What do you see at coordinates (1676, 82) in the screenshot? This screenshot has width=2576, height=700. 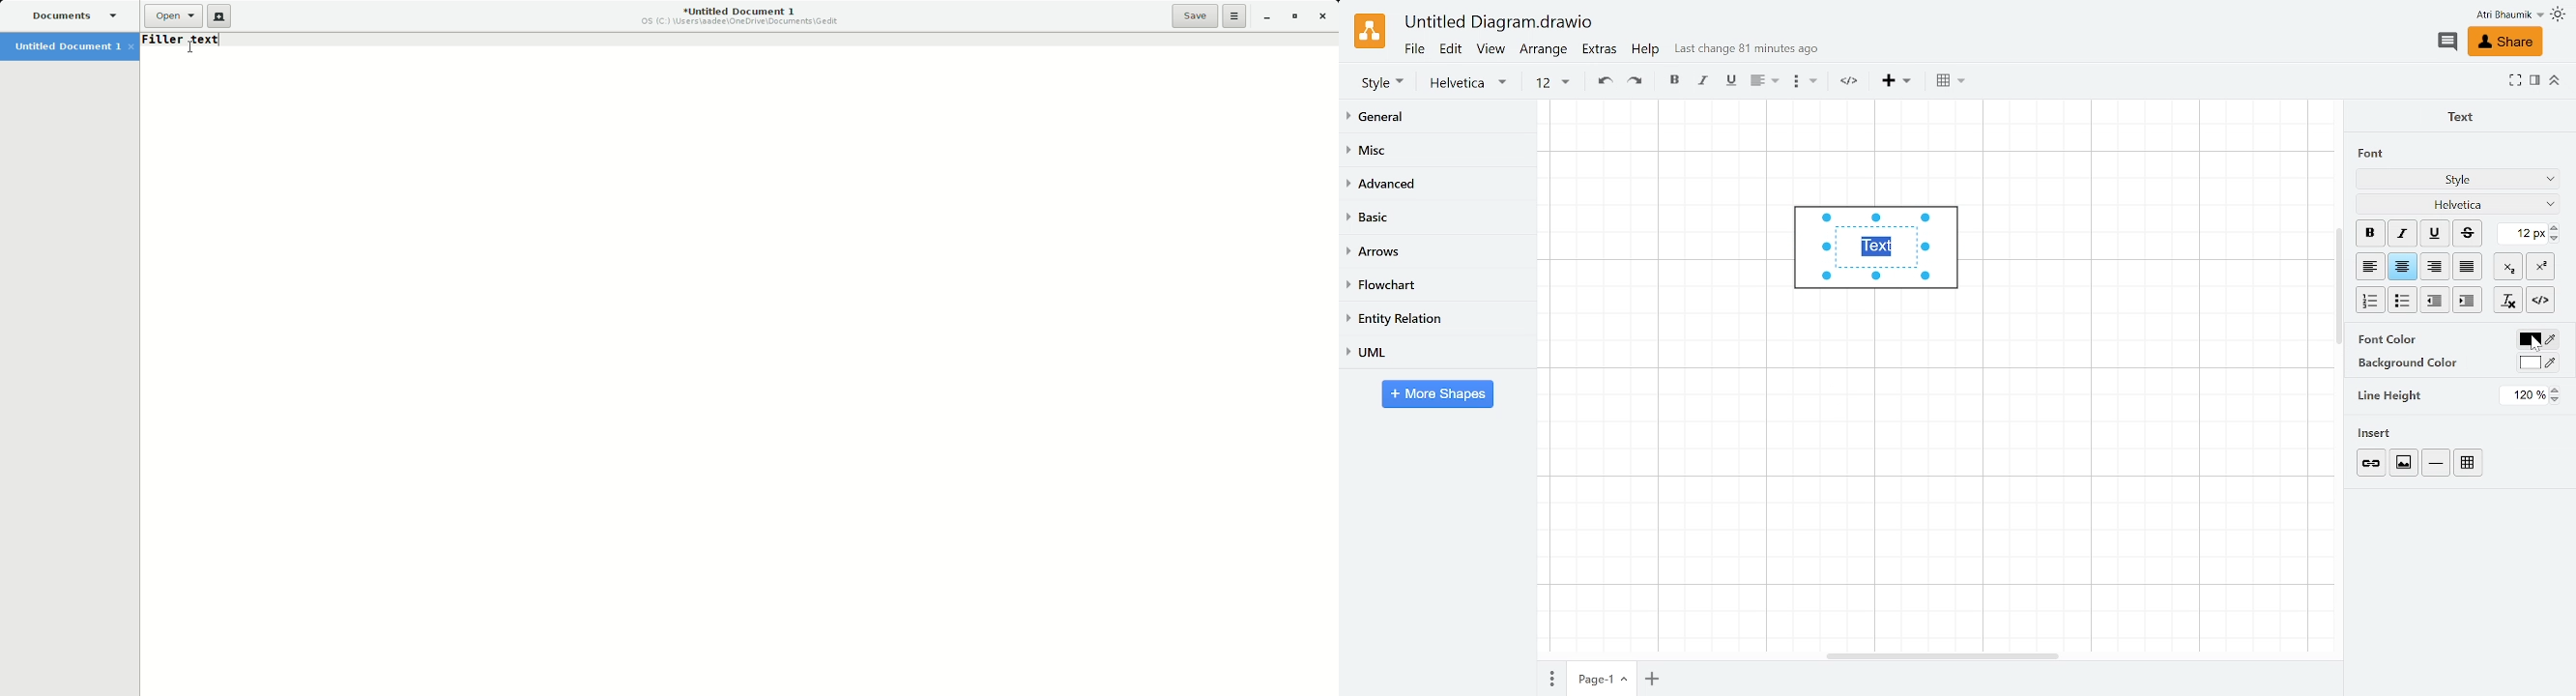 I see `bold` at bounding box center [1676, 82].